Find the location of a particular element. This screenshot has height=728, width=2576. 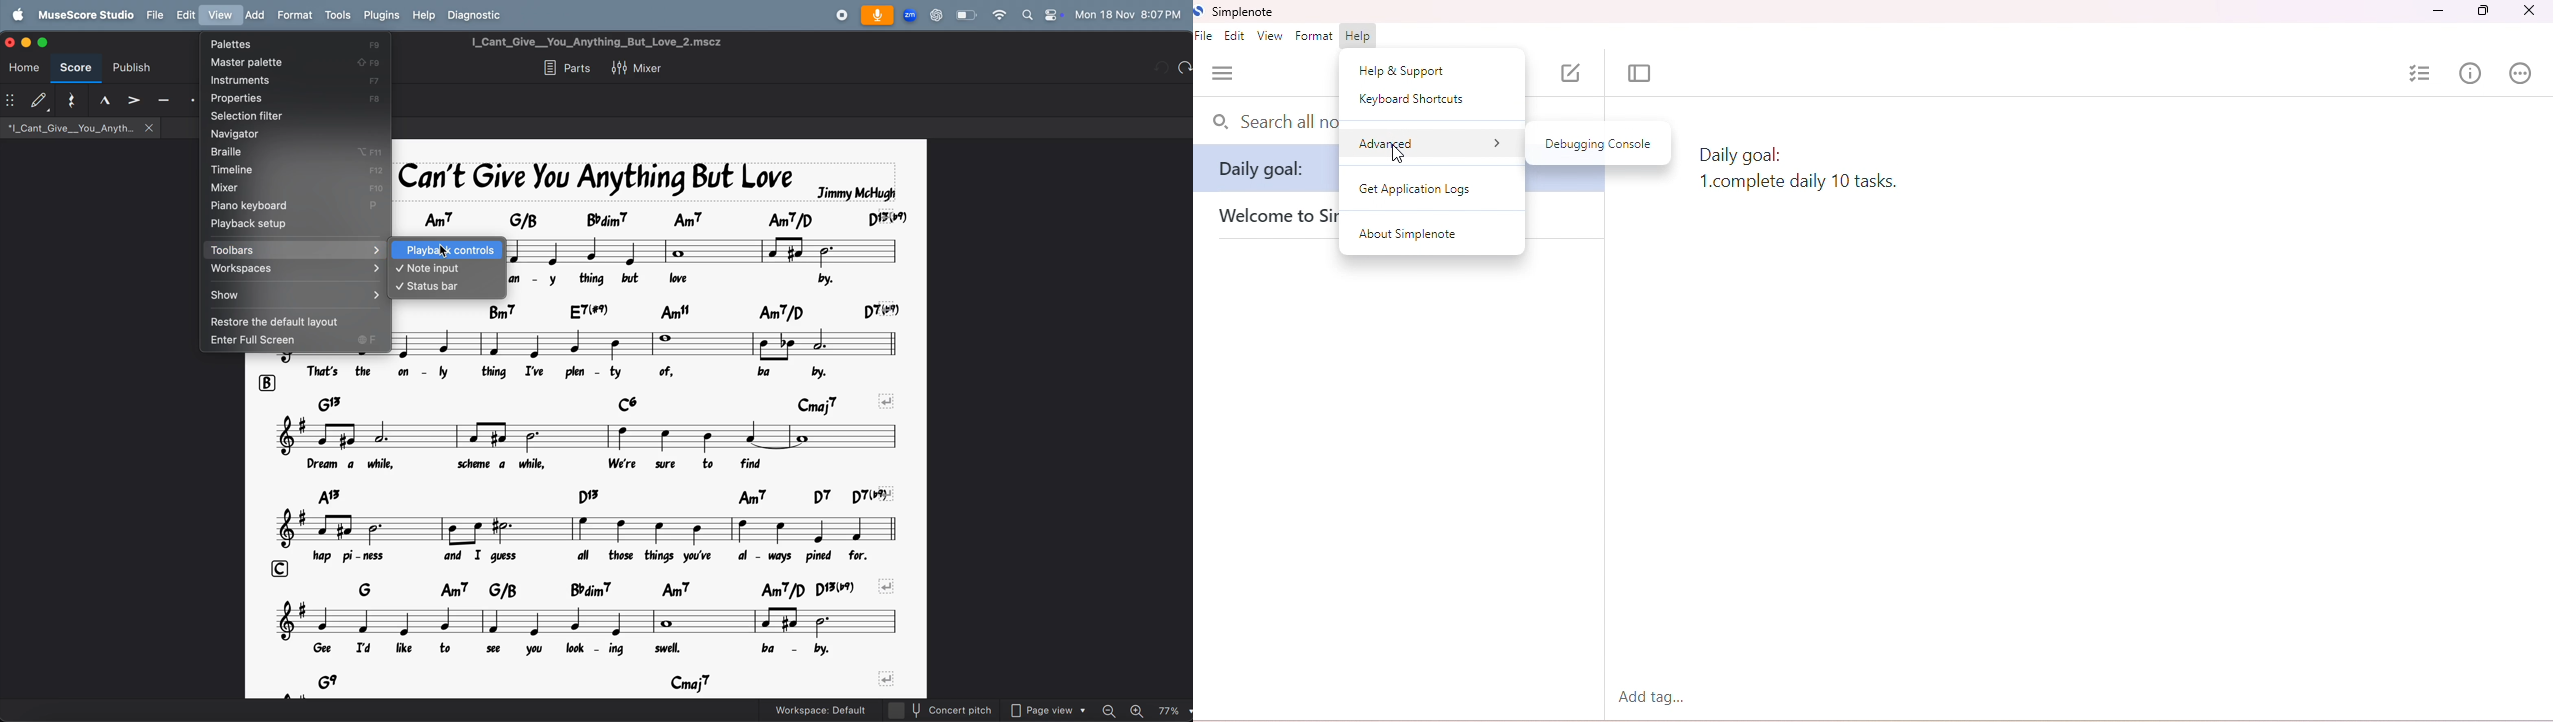

navigator is located at coordinates (293, 134).